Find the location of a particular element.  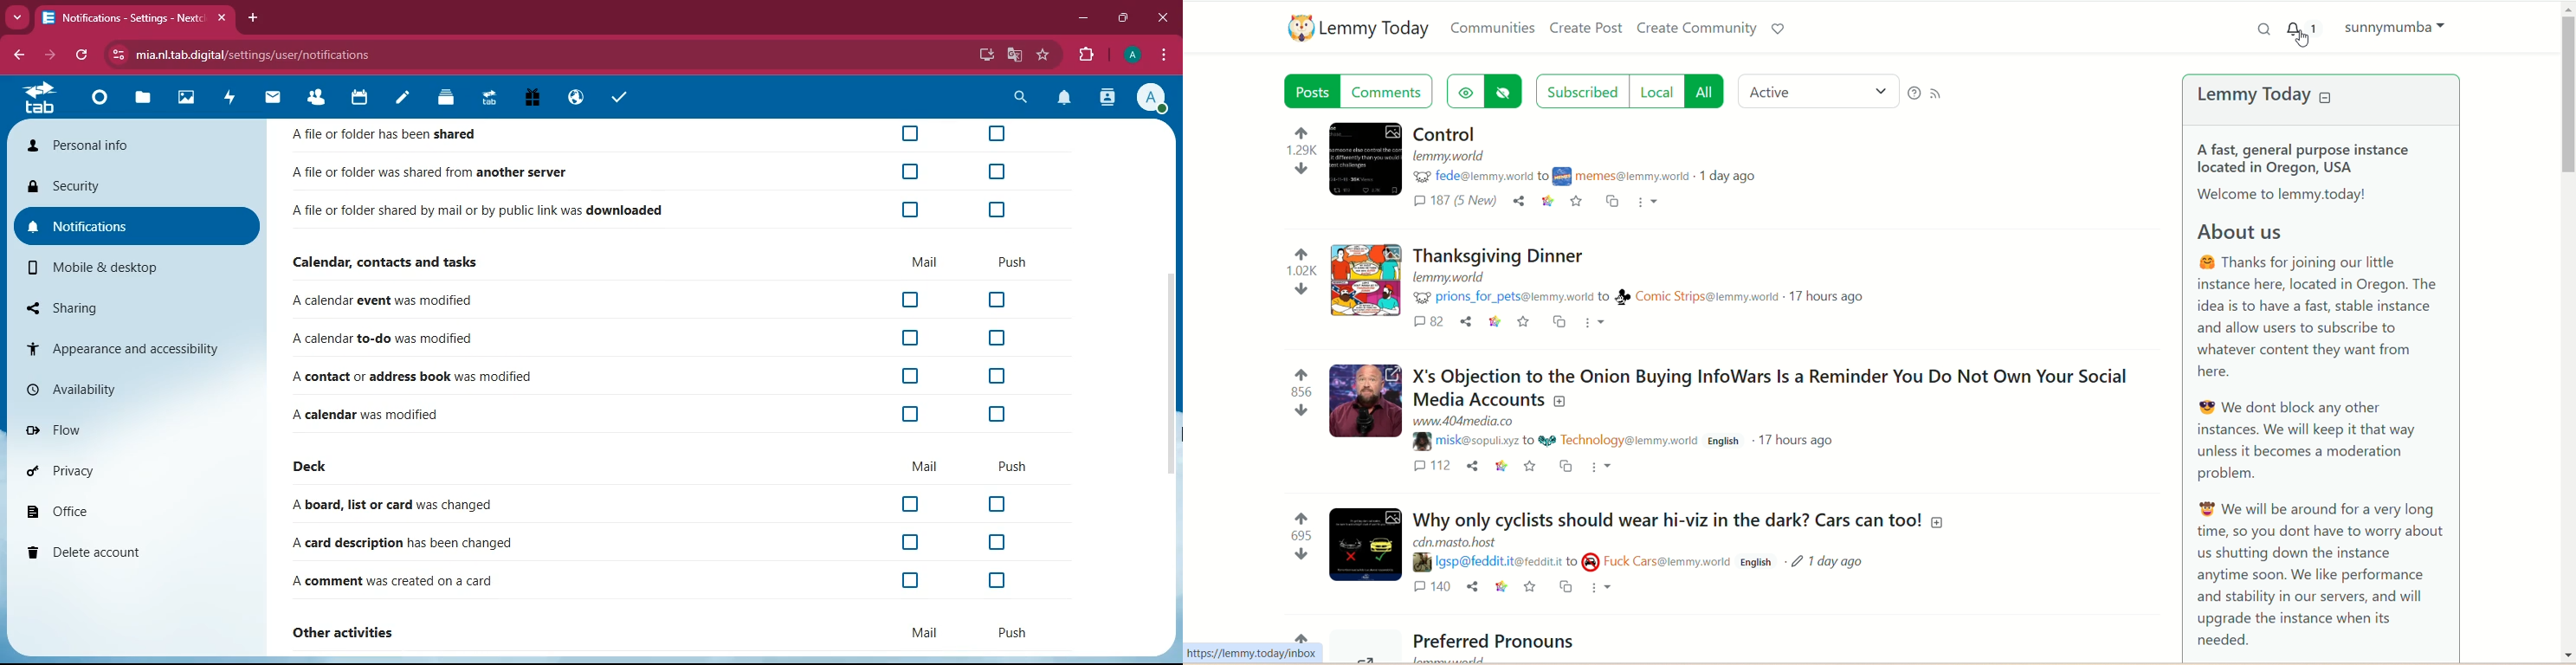

View site information is located at coordinates (118, 55).